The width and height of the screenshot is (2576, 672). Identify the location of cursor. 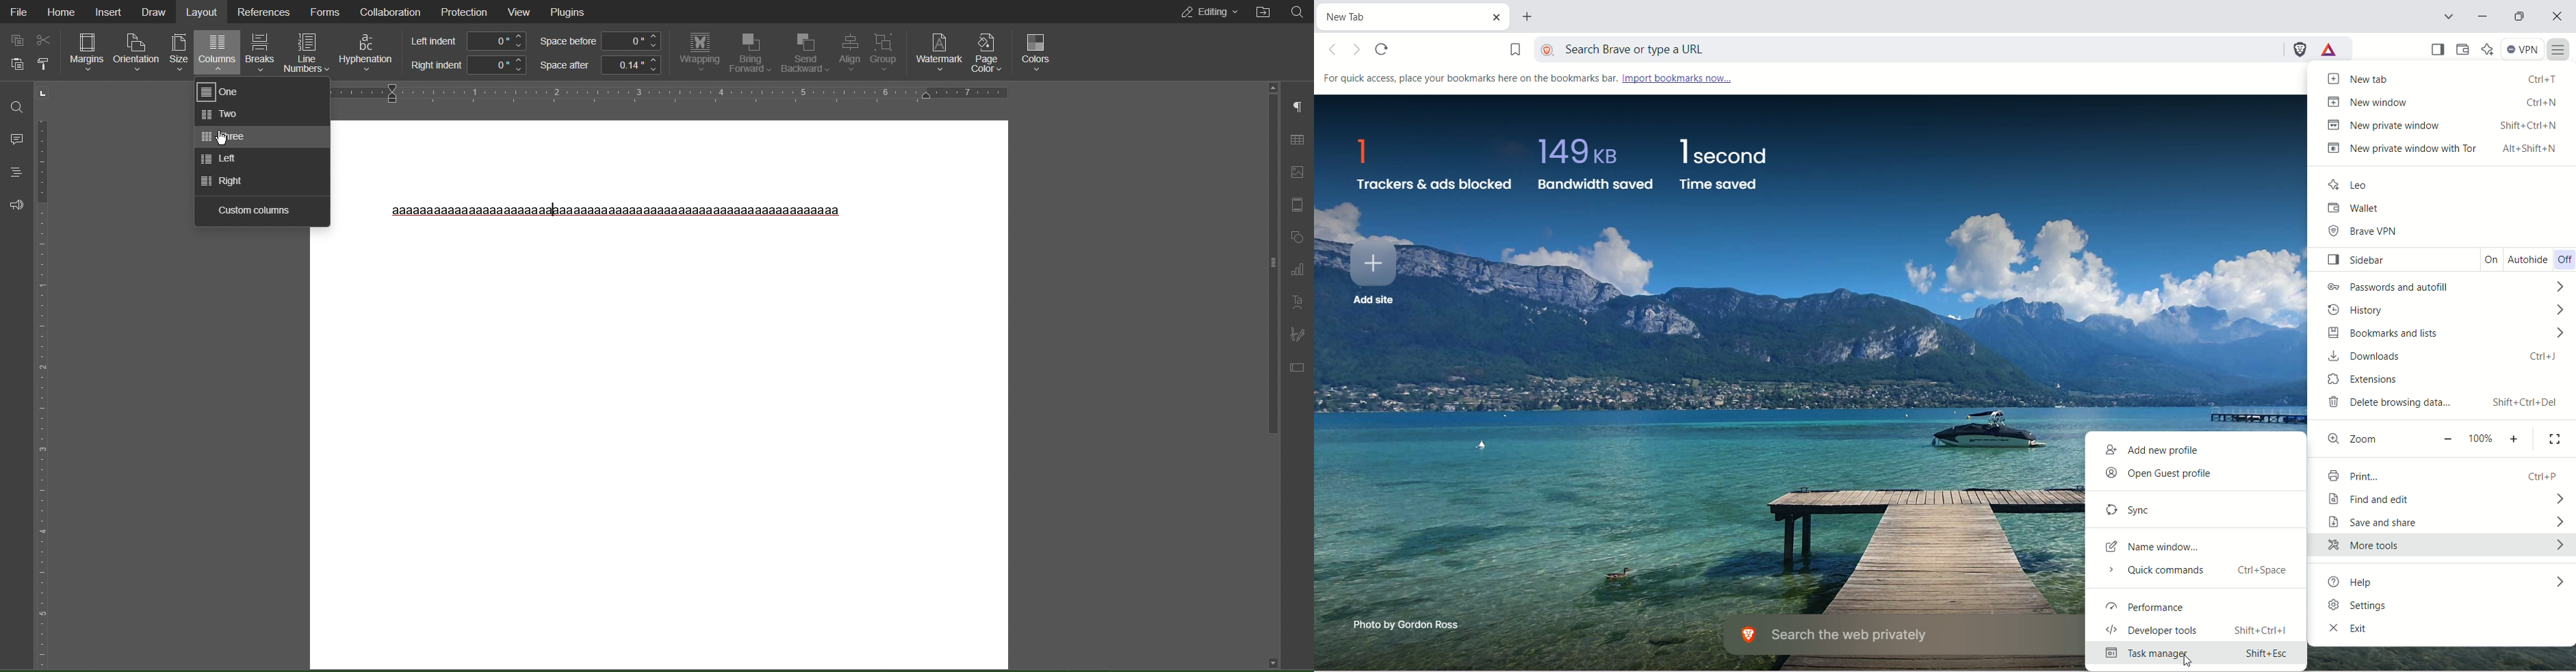
(2187, 659).